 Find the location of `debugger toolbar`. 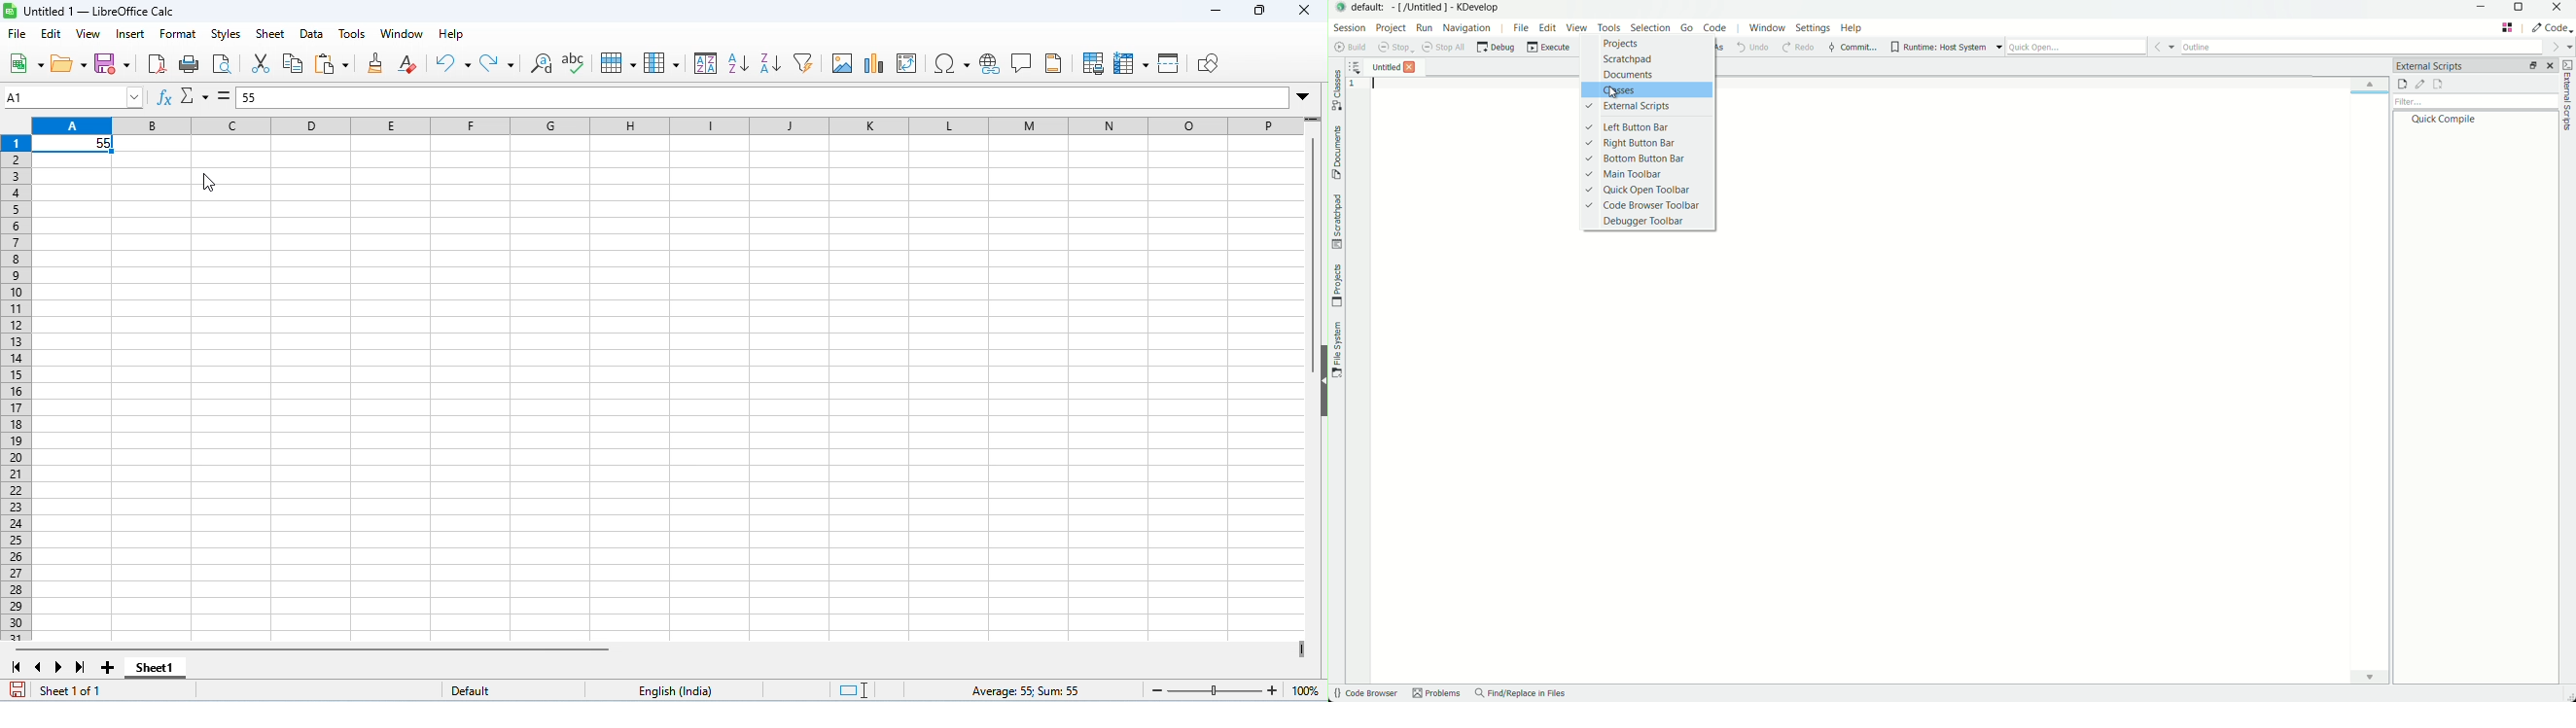

debugger toolbar is located at coordinates (1646, 222).